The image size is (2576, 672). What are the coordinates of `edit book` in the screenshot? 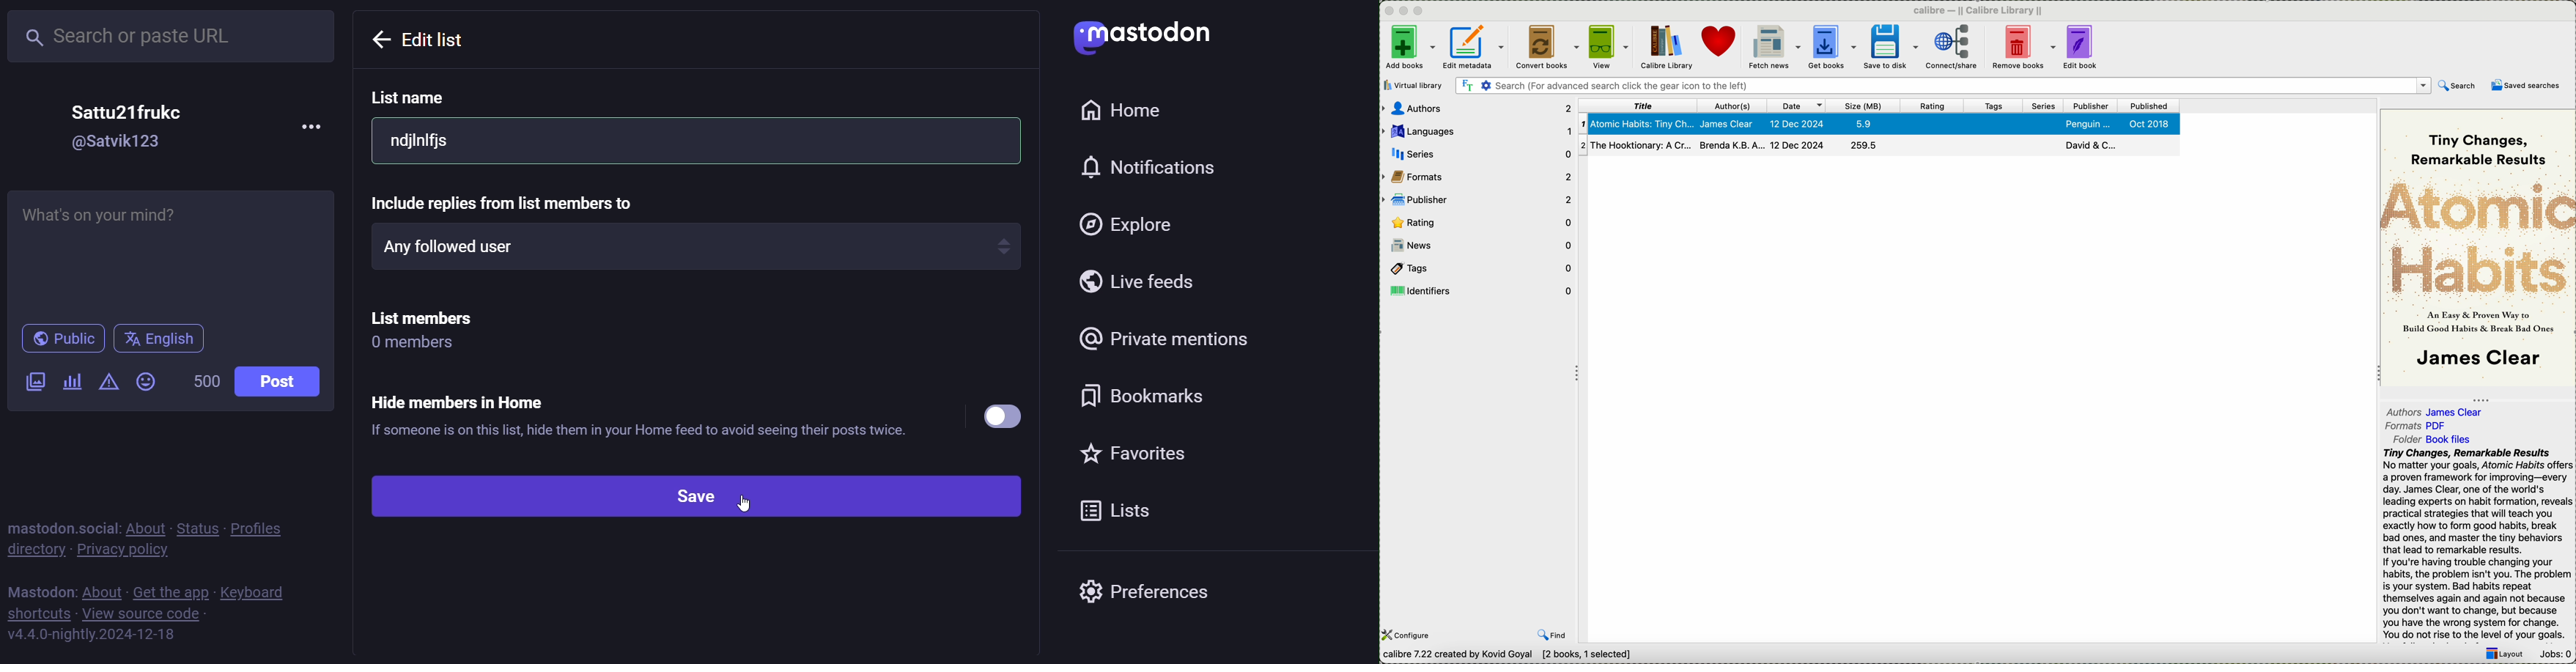 It's located at (2082, 48).